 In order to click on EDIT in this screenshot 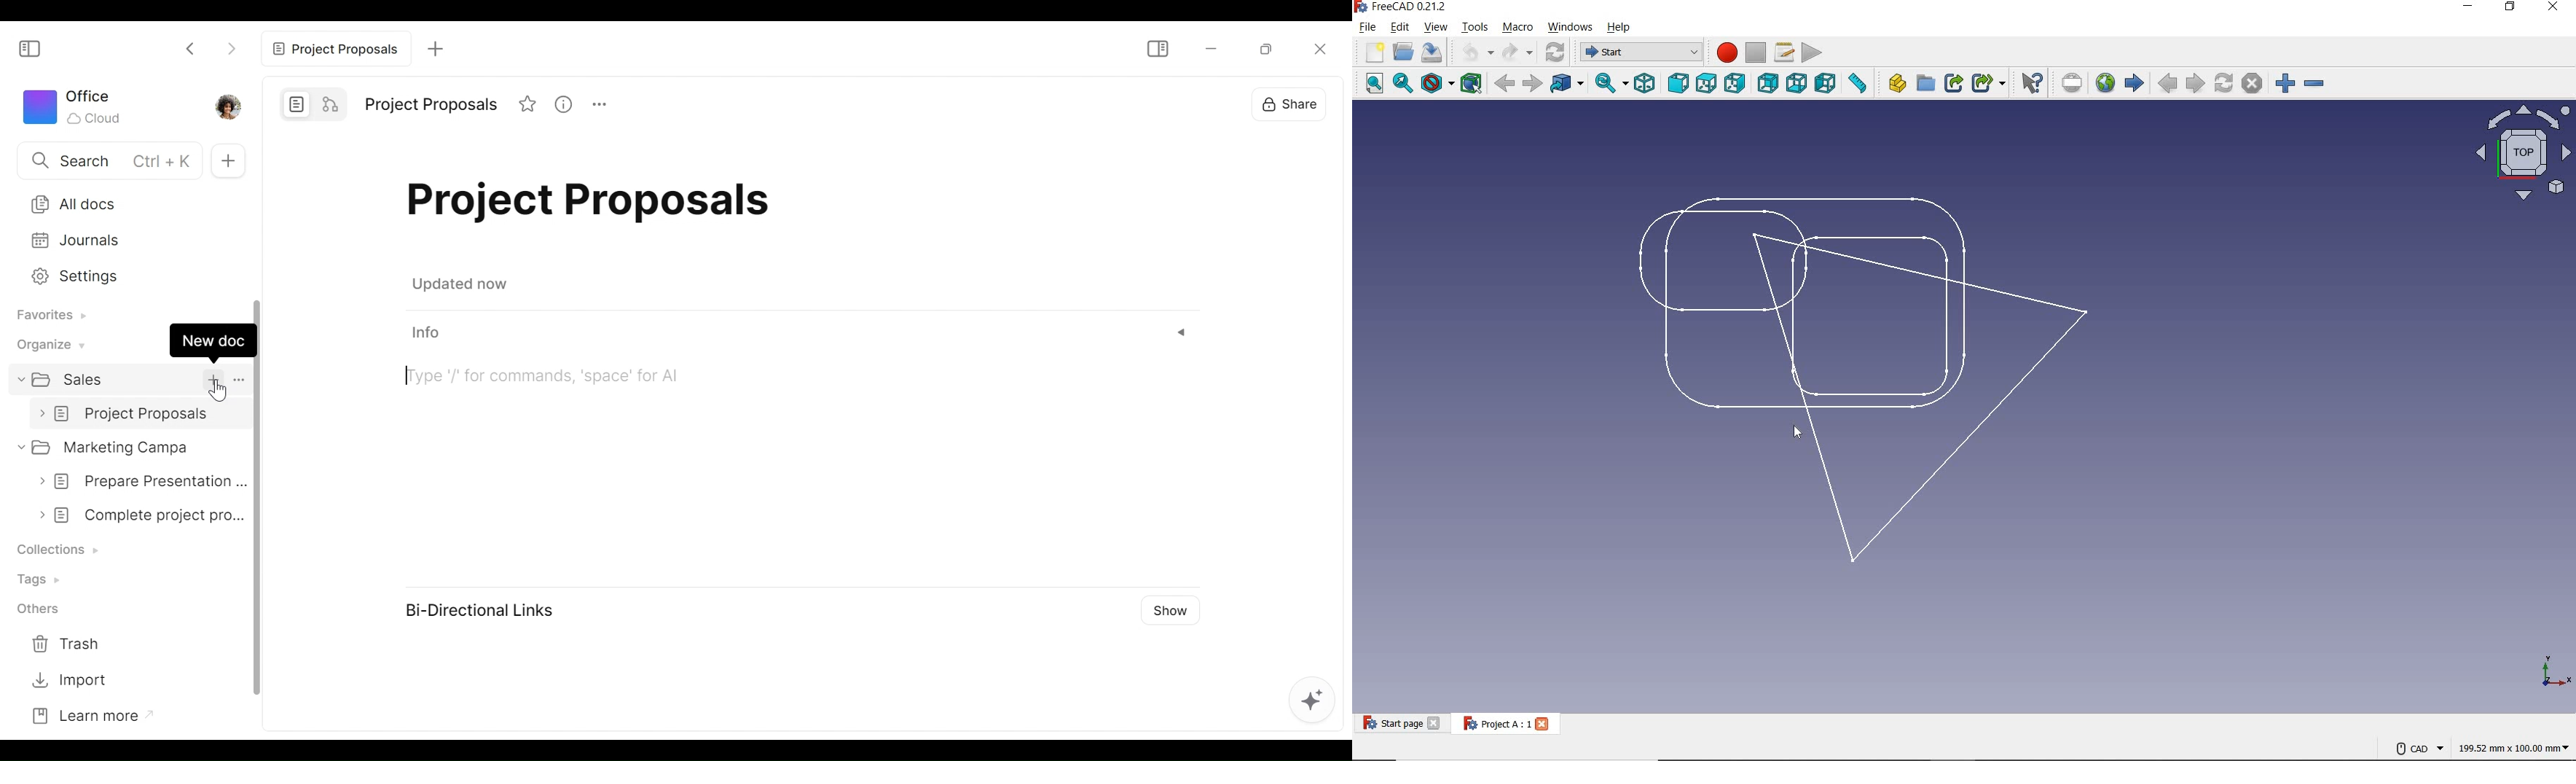, I will do `click(1401, 28)`.